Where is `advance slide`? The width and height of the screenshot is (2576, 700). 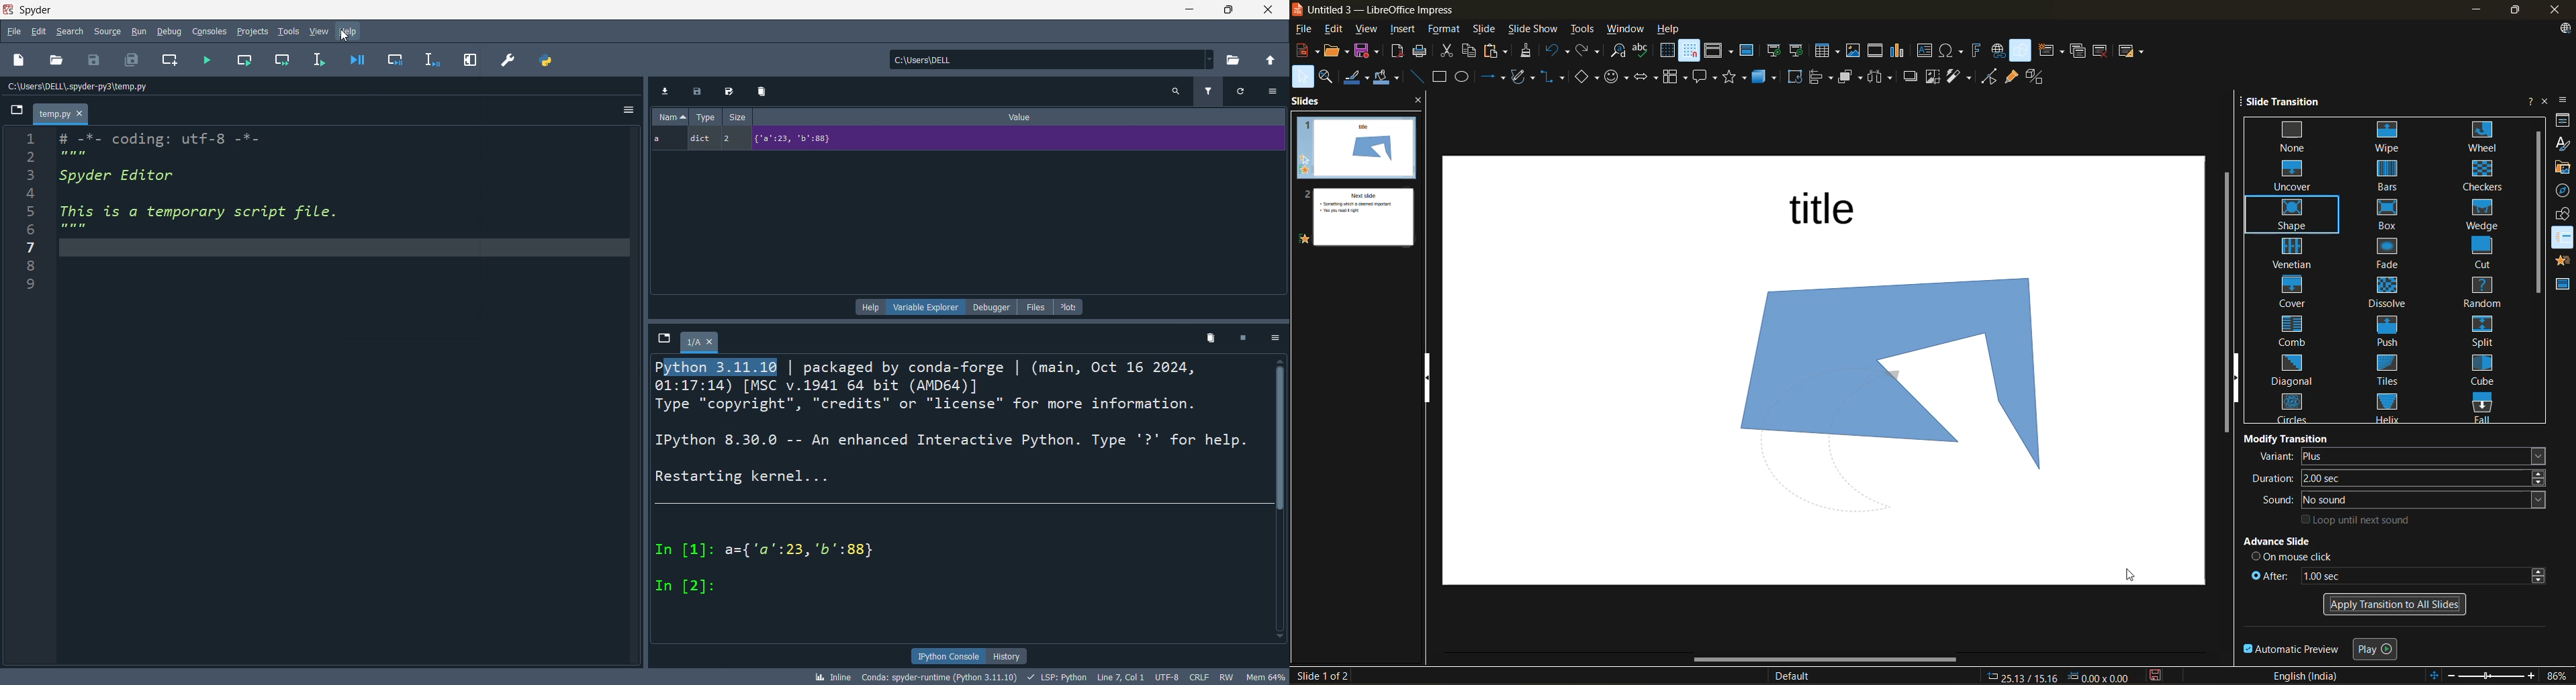
advance slide is located at coordinates (2301, 542).